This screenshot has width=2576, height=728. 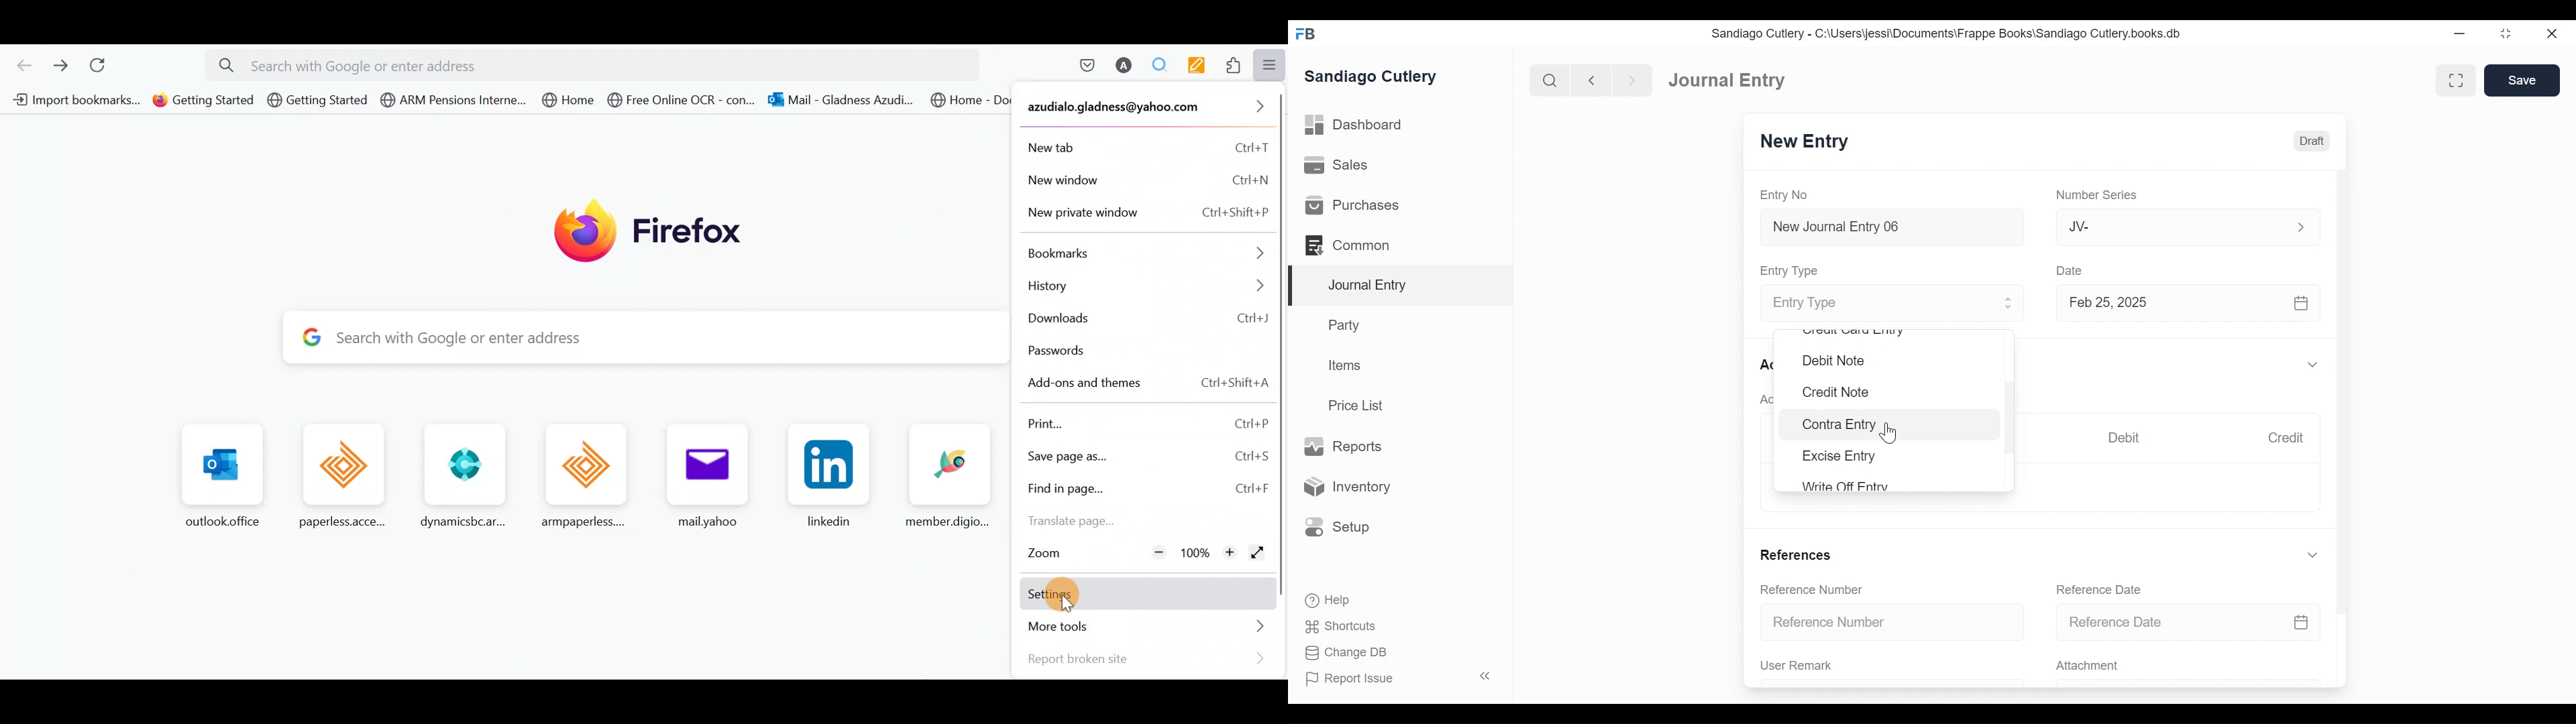 I want to click on Journal Entry, so click(x=1727, y=79).